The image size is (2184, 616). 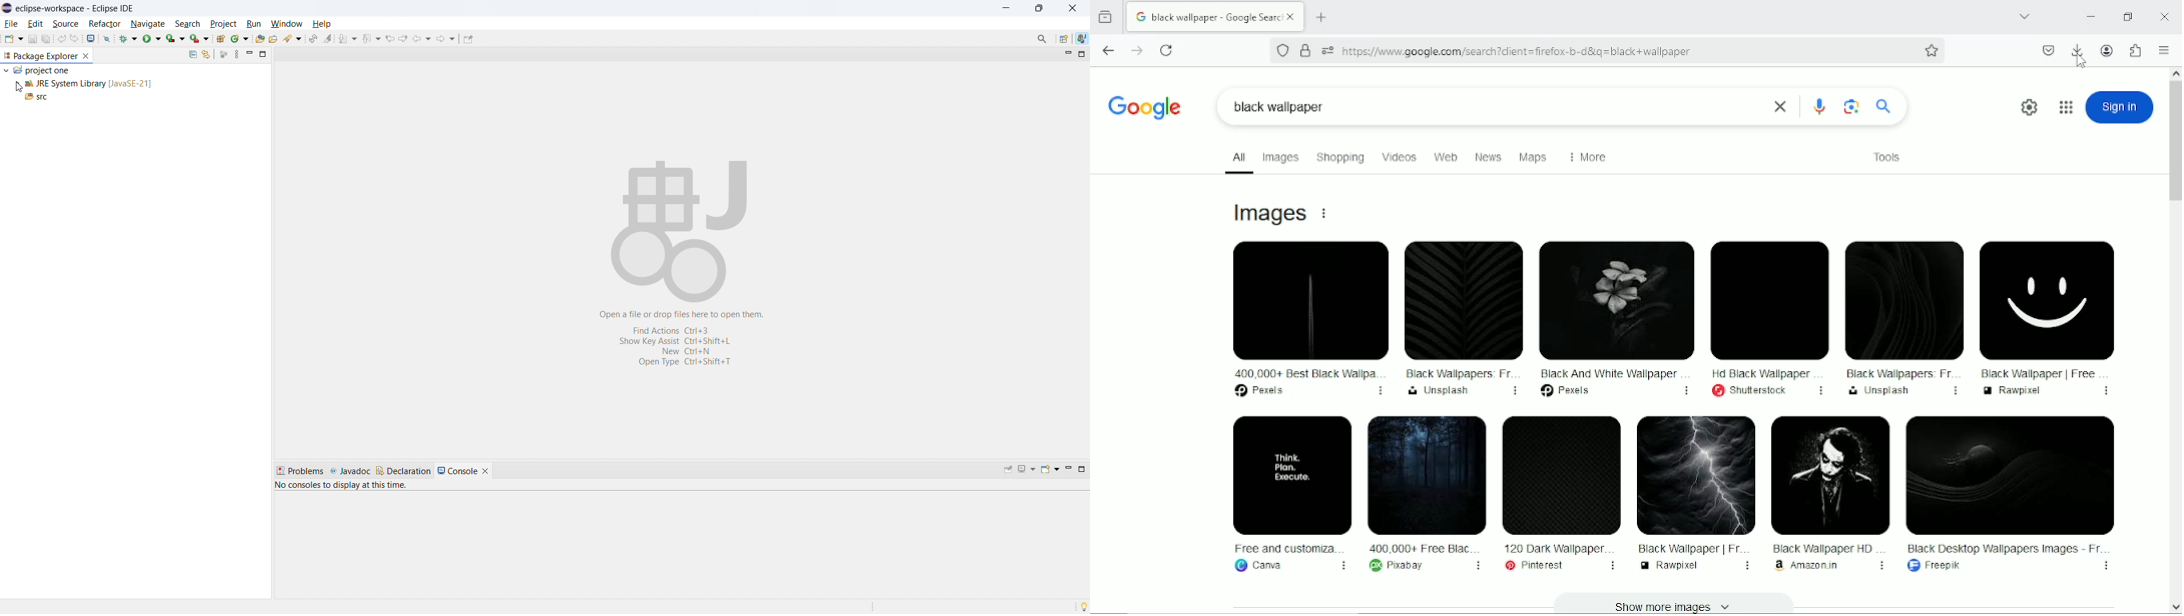 I want to click on Go back, so click(x=1108, y=49).